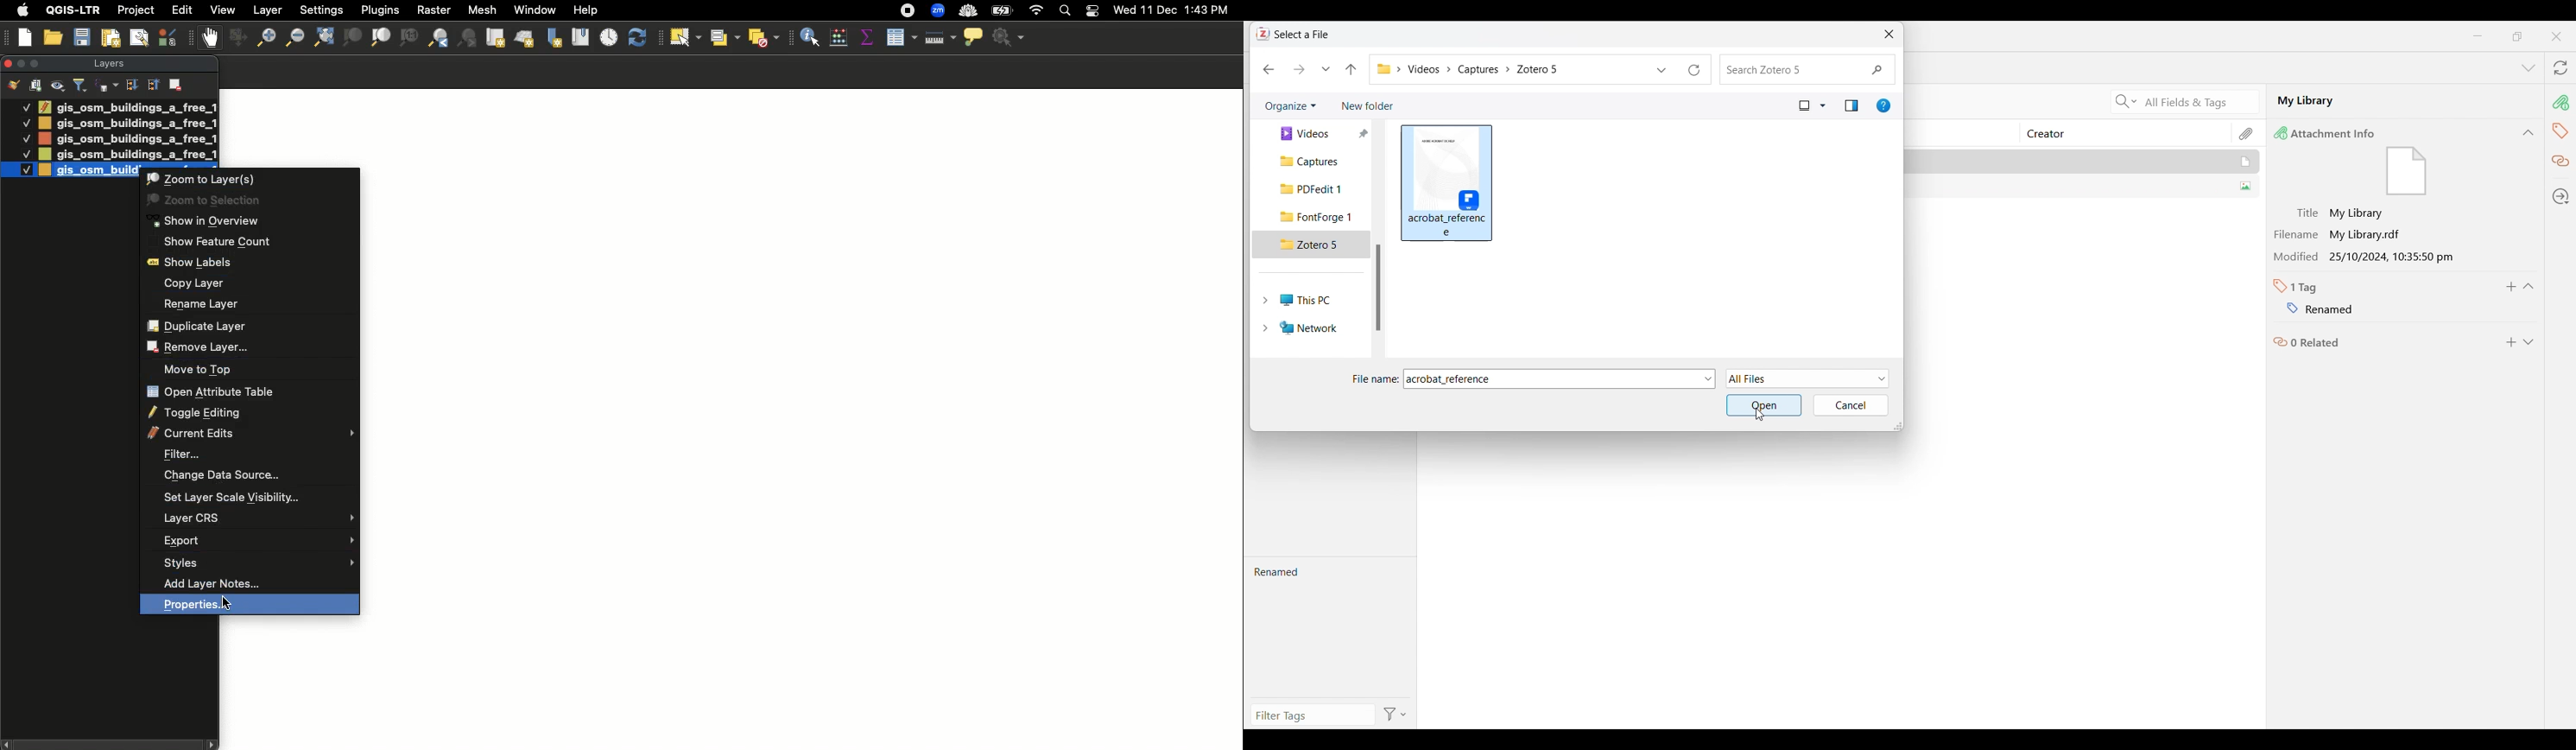  I want to click on file icon, so click(2405, 172).